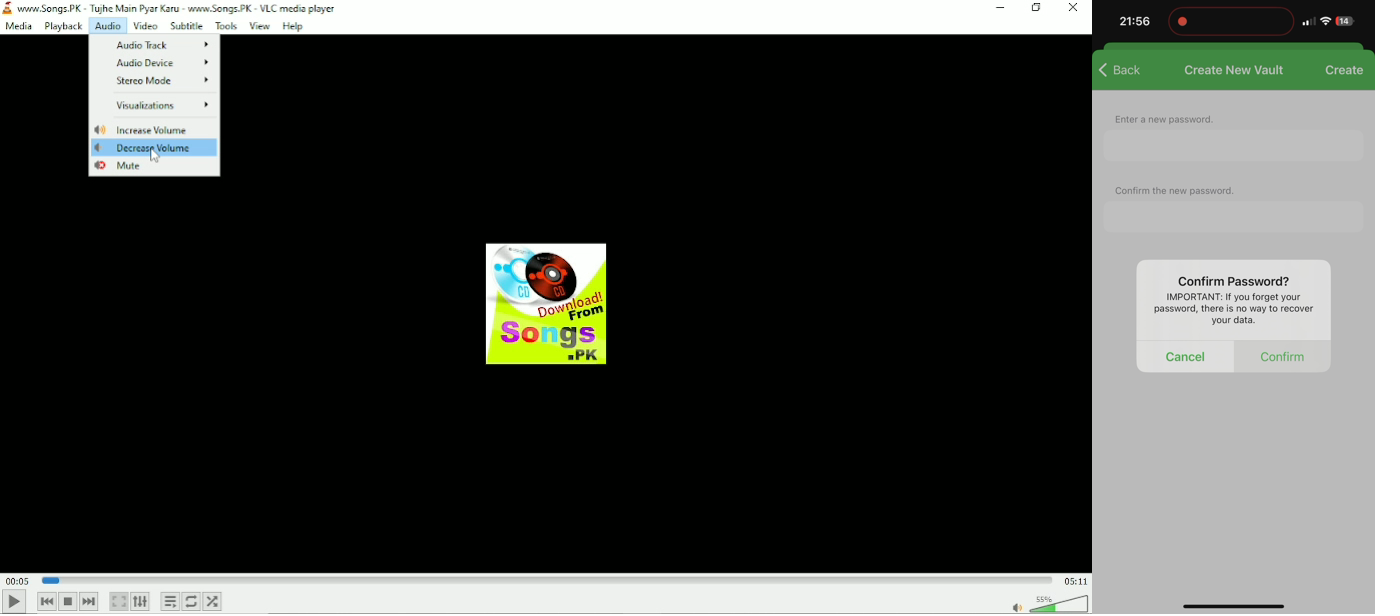  I want to click on Random, so click(213, 601).